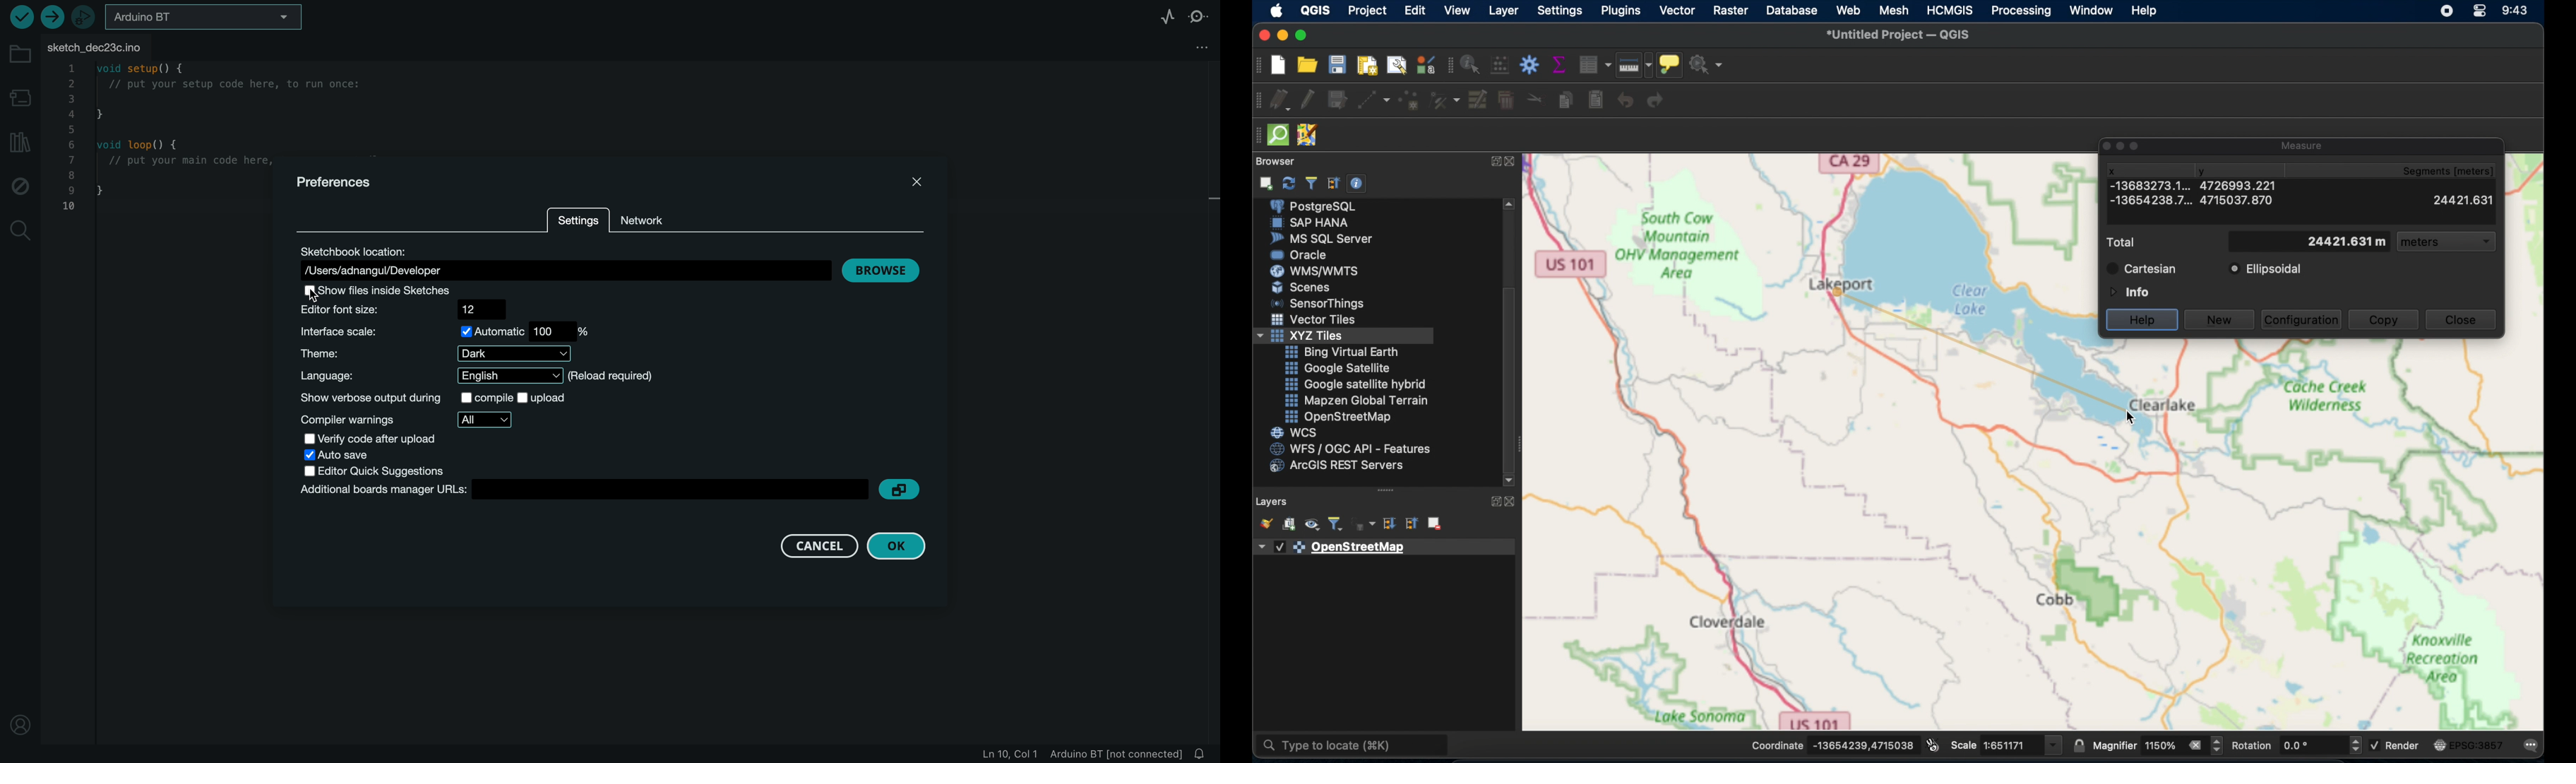 Image resolution: width=2576 pixels, height=784 pixels. I want to click on rotation, so click(2297, 745).